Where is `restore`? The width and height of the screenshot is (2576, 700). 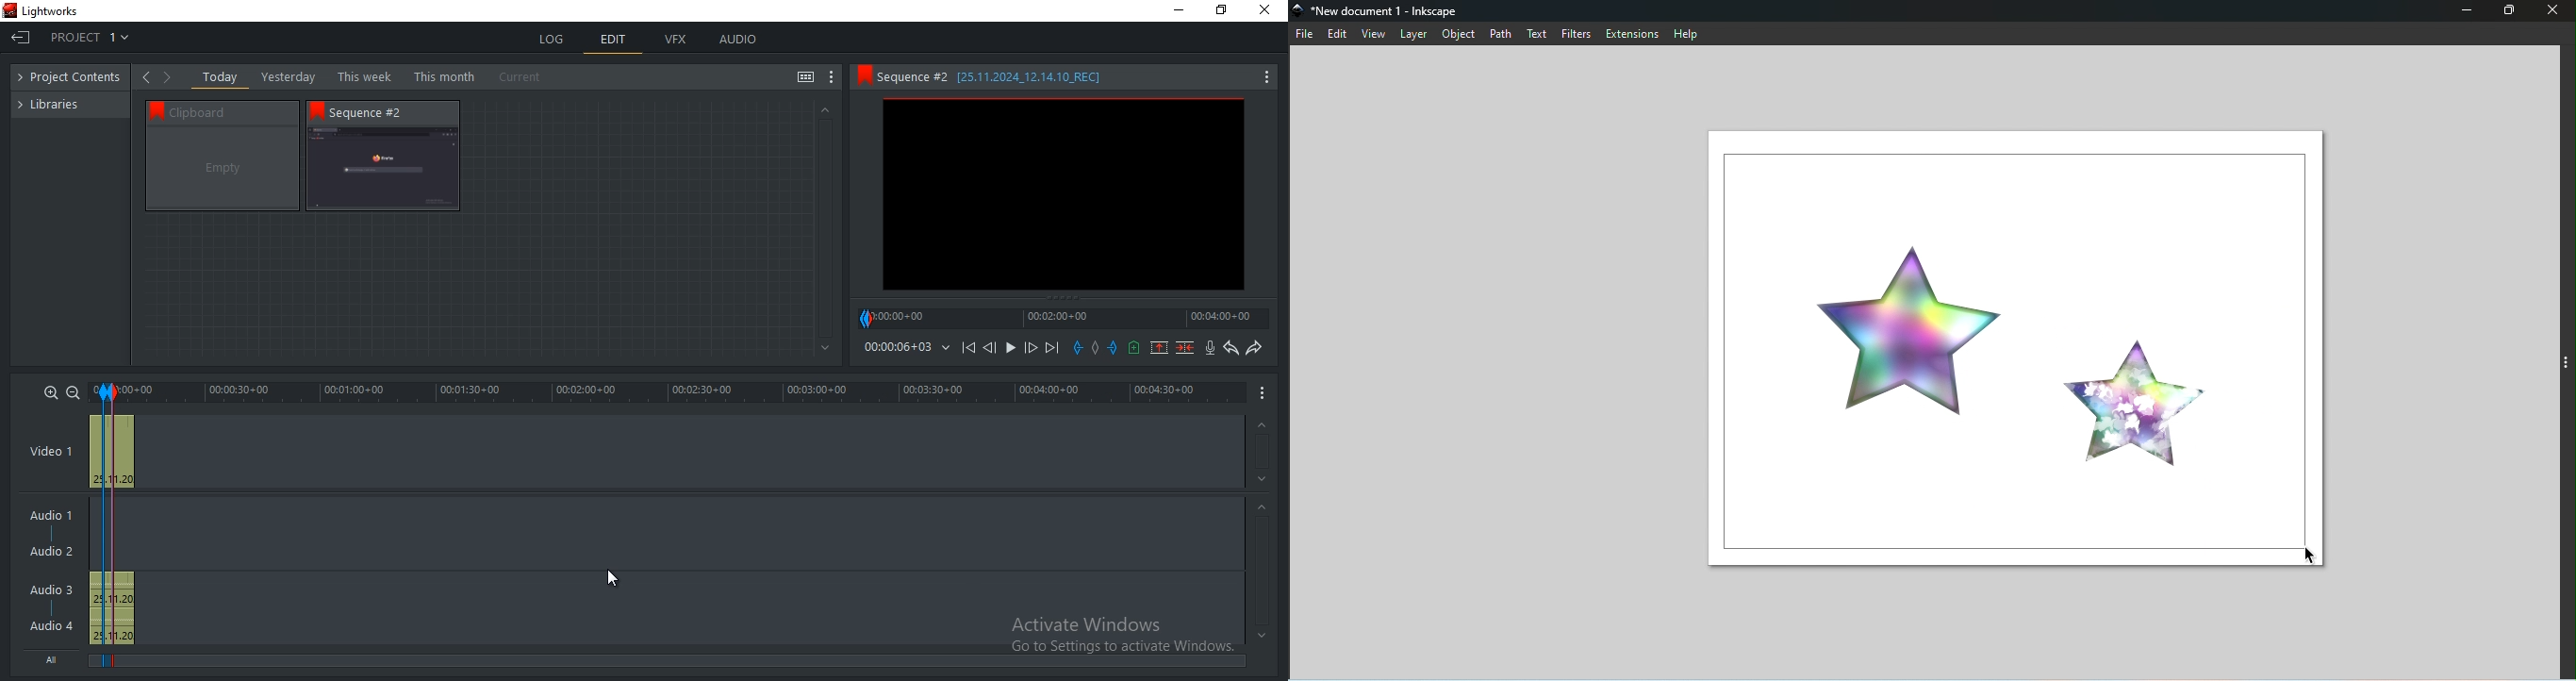 restore is located at coordinates (1221, 11).